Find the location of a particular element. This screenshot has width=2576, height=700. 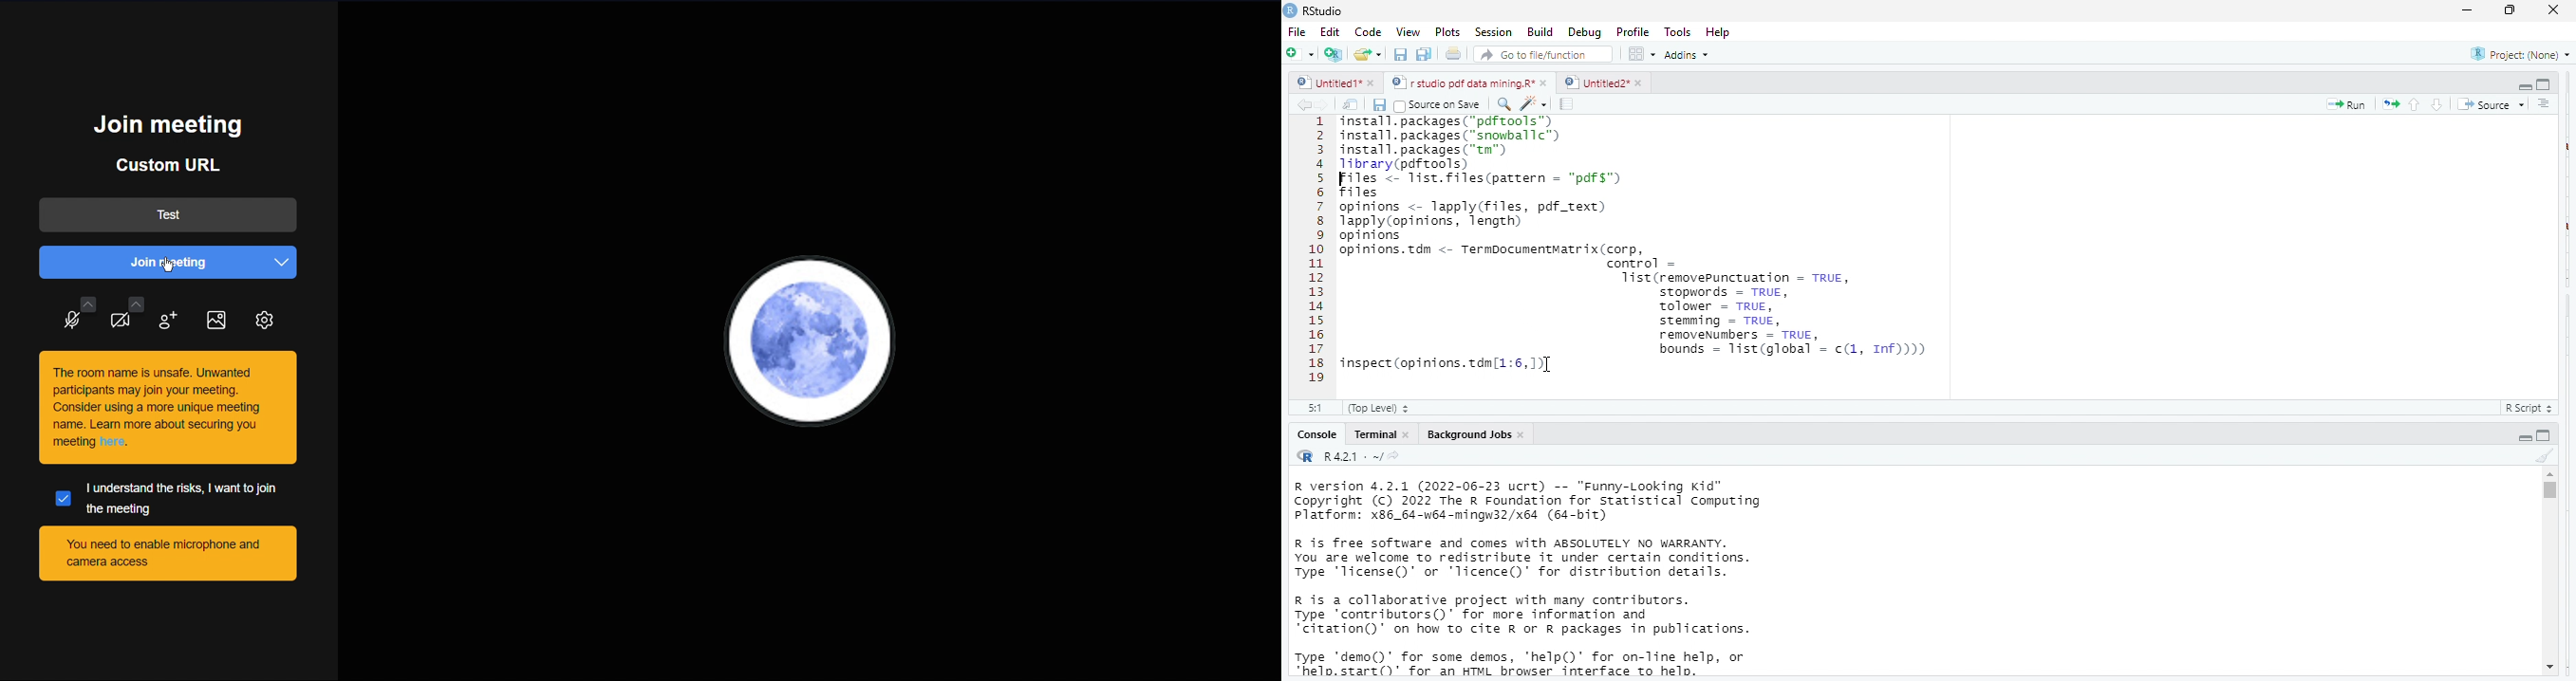

show in new window is located at coordinates (1353, 104).